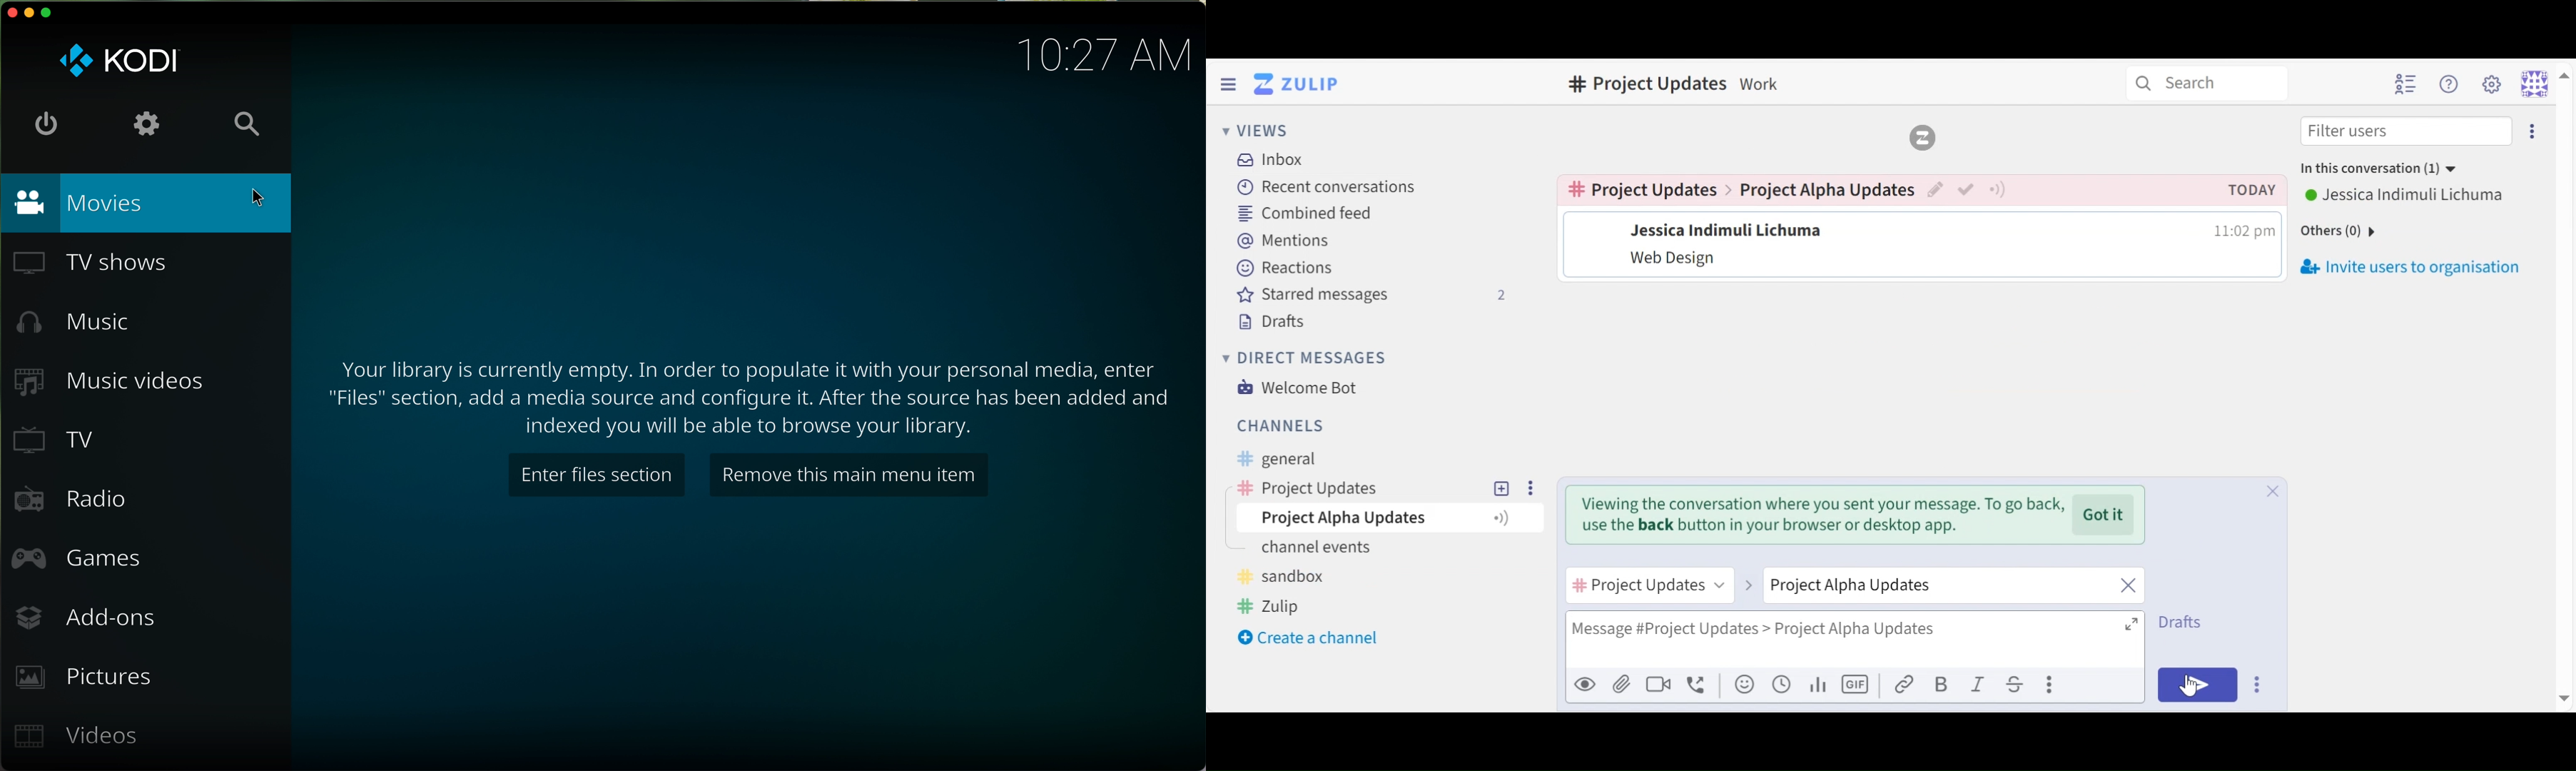 The height and width of the screenshot is (784, 2576). What do you see at coordinates (1260, 131) in the screenshot?
I see `Views` at bounding box center [1260, 131].